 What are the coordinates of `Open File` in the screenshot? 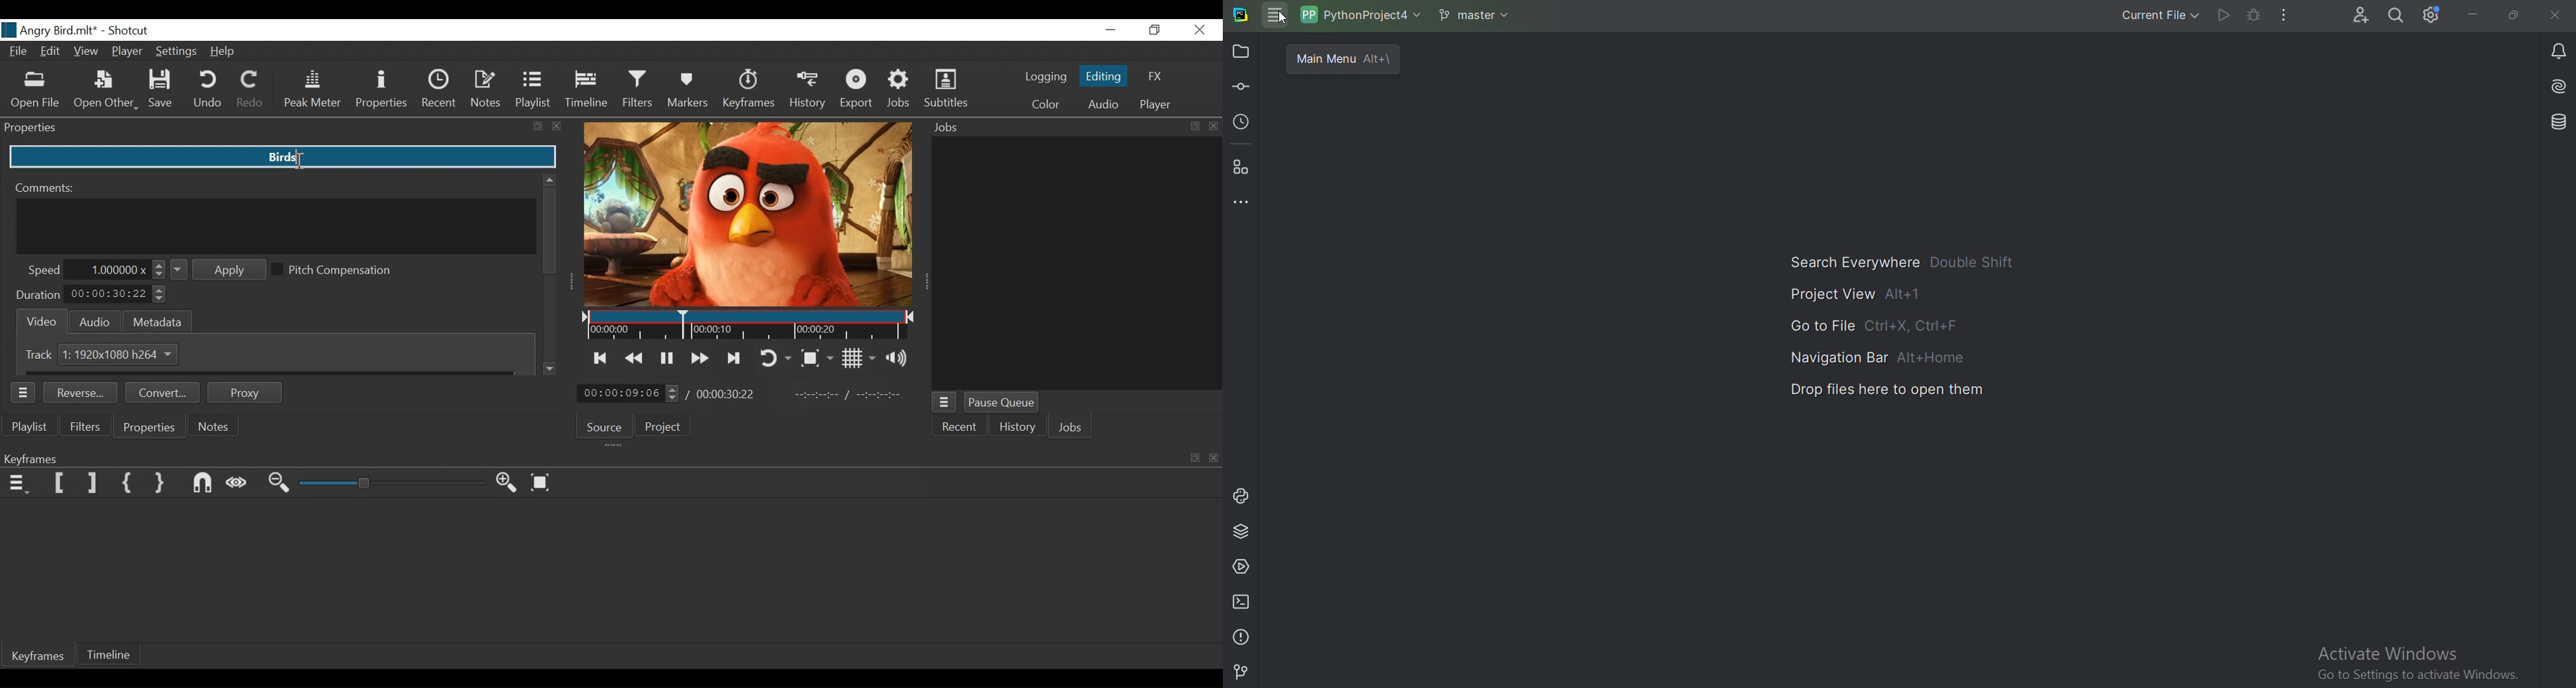 It's located at (36, 90).